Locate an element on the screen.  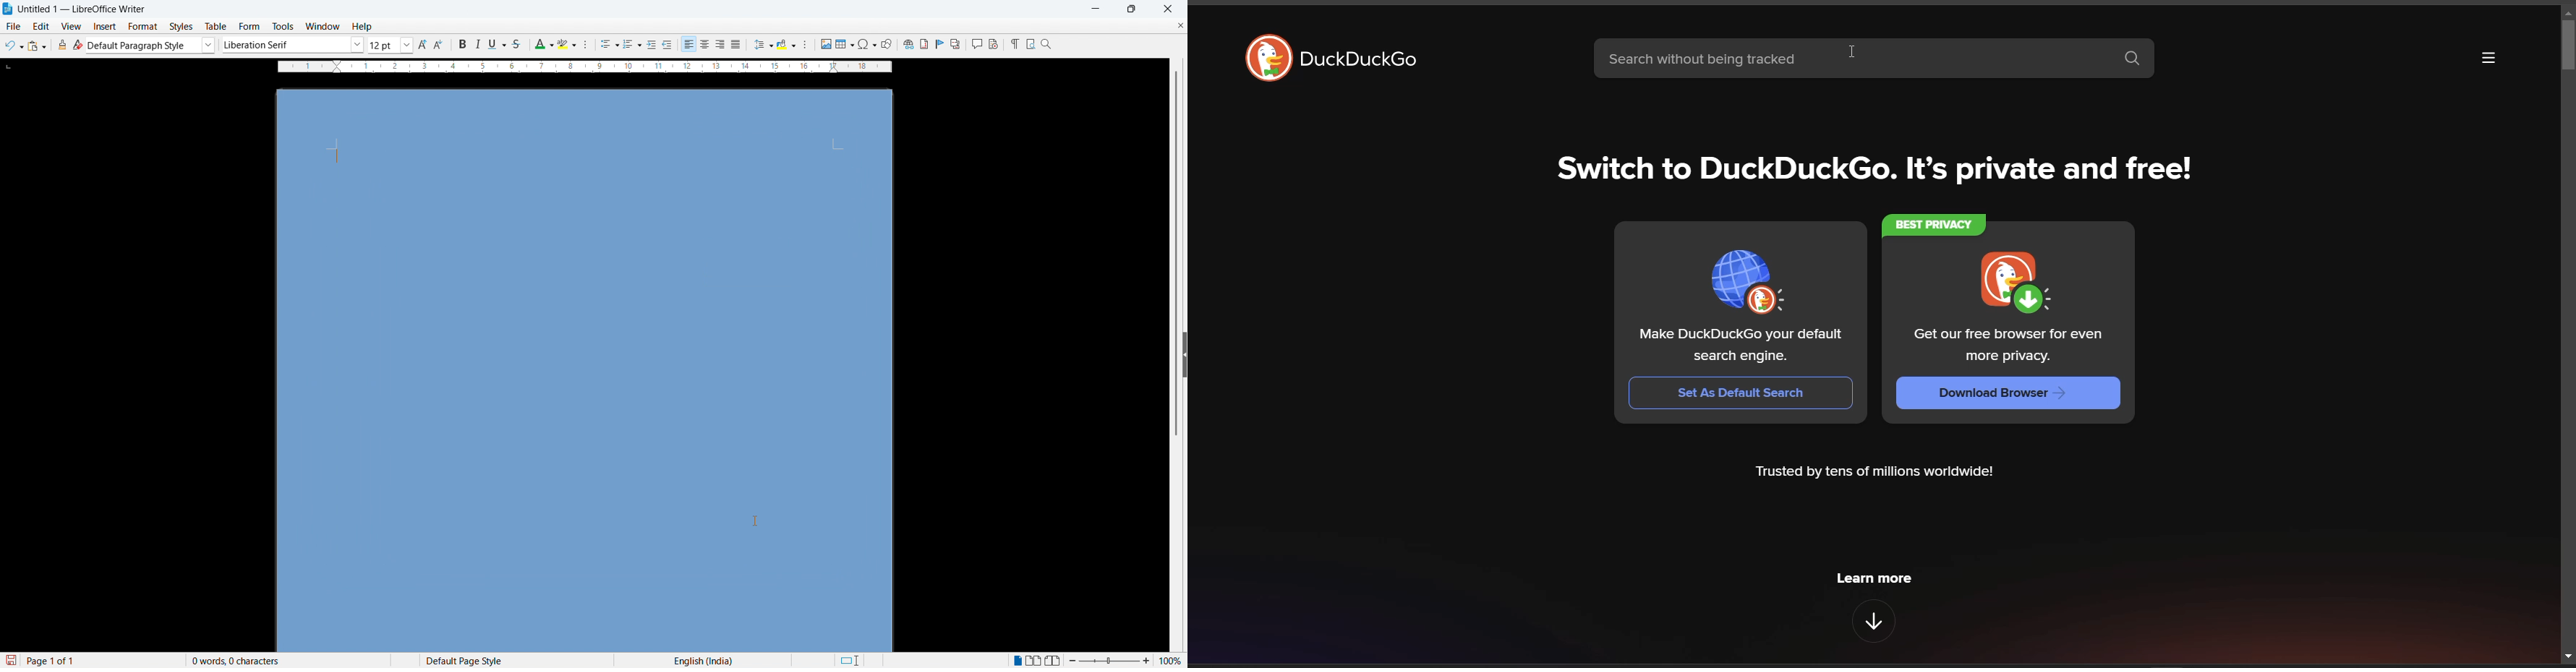
Zoom percentage  is located at coordinates (1172, 660).